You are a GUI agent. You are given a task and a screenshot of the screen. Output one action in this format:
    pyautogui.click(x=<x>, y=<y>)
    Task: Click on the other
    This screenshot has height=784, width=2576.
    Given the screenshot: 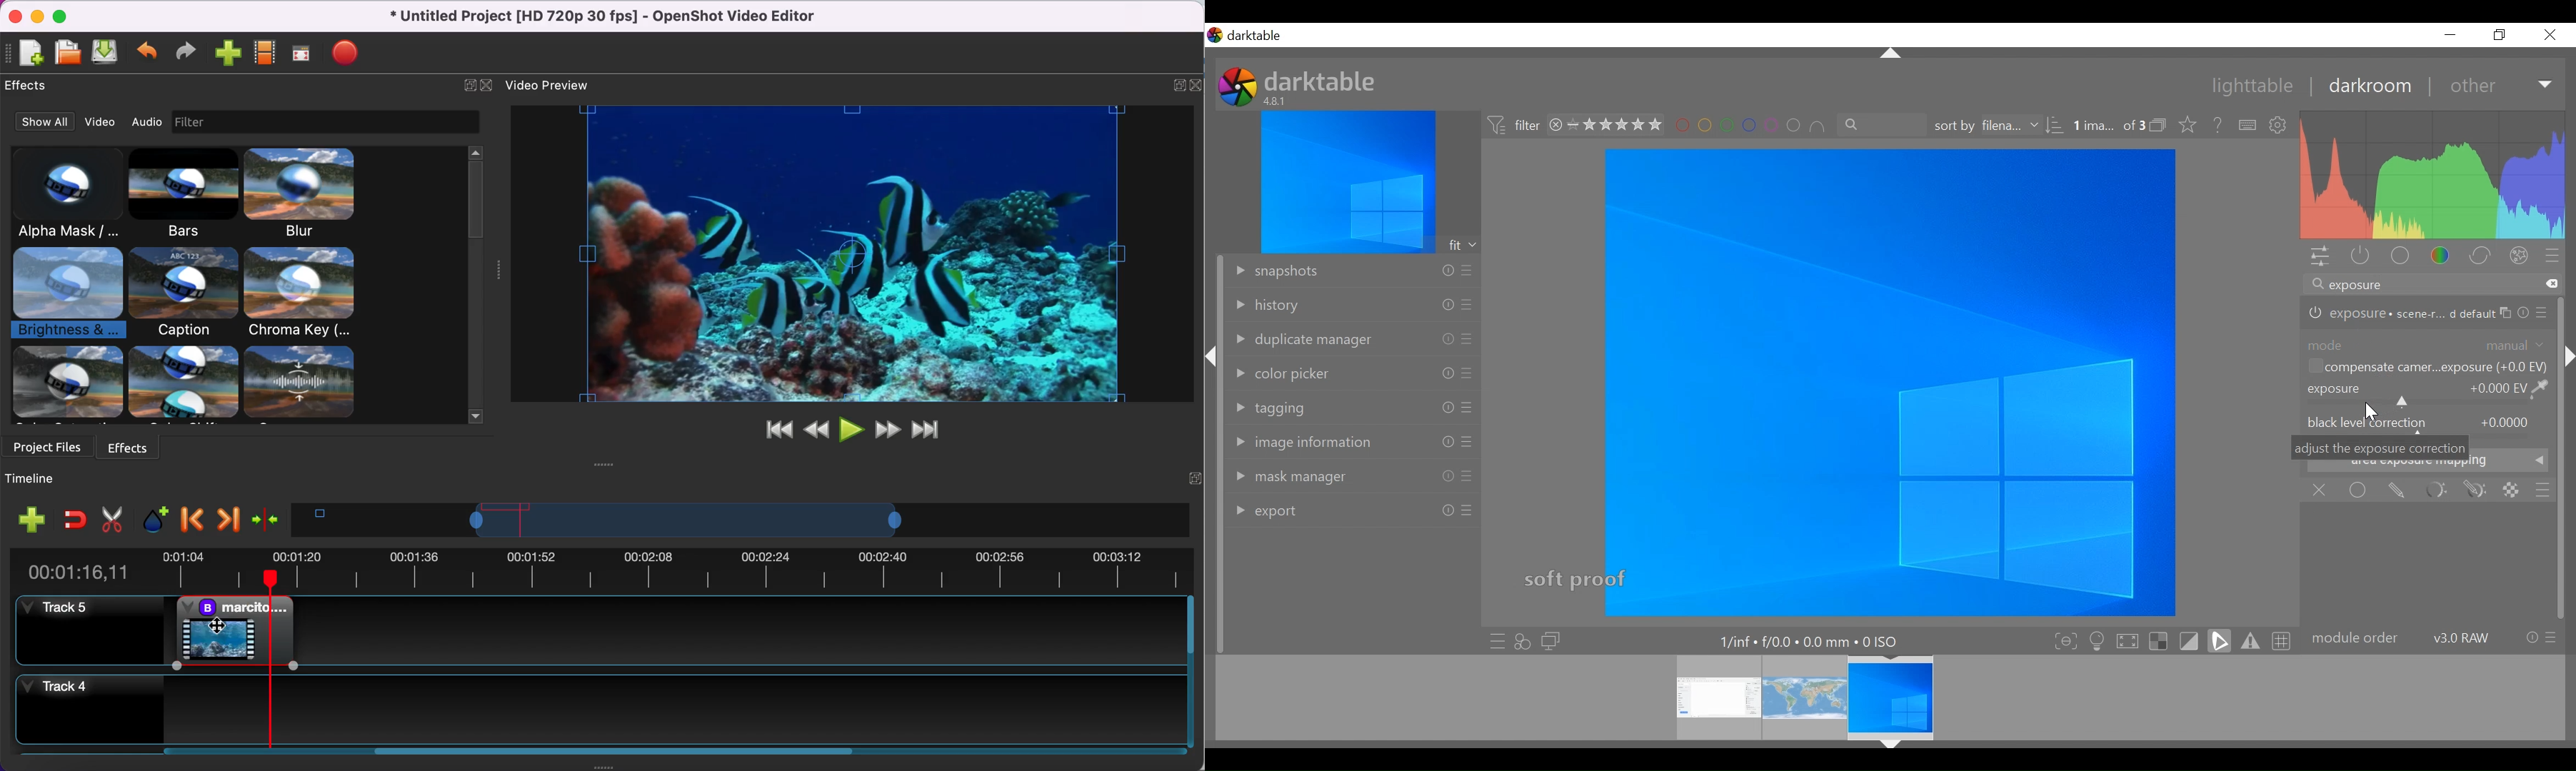 What is the action you would take?
    pyautogui.click(x=2471, y=86)
    